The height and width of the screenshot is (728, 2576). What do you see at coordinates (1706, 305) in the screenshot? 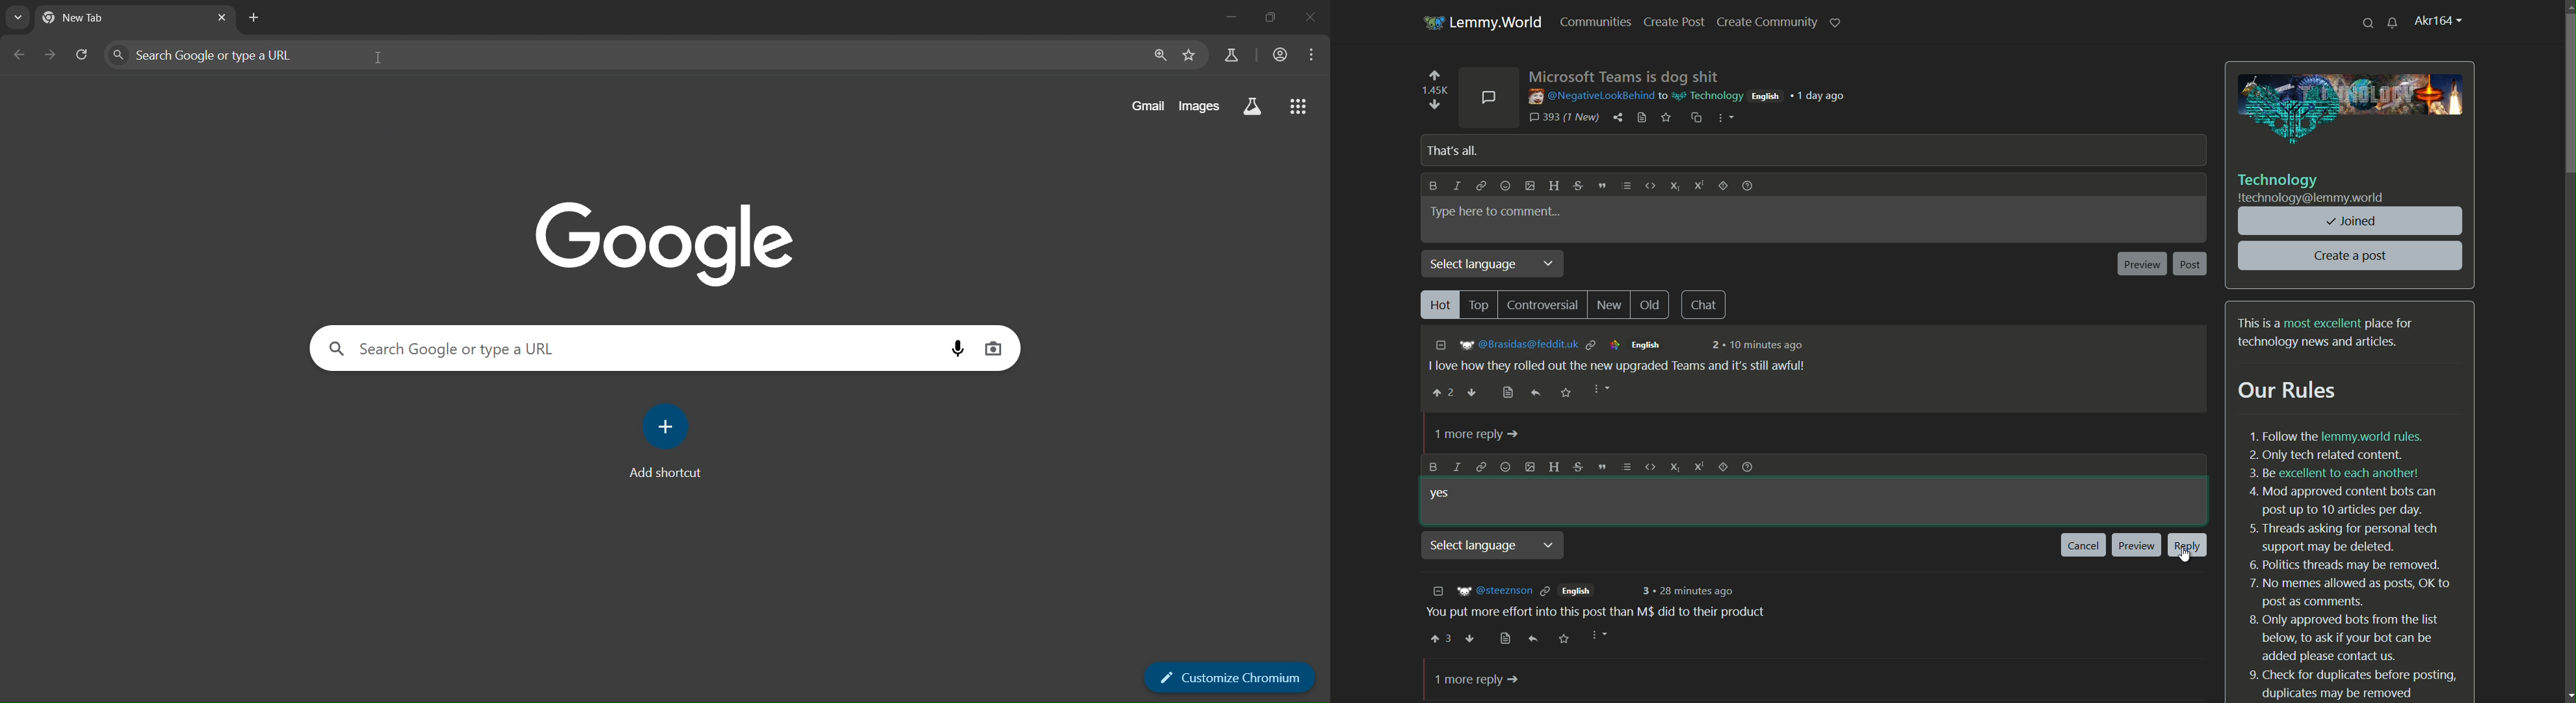
I see `chat` at bounding box center [1706, 305].